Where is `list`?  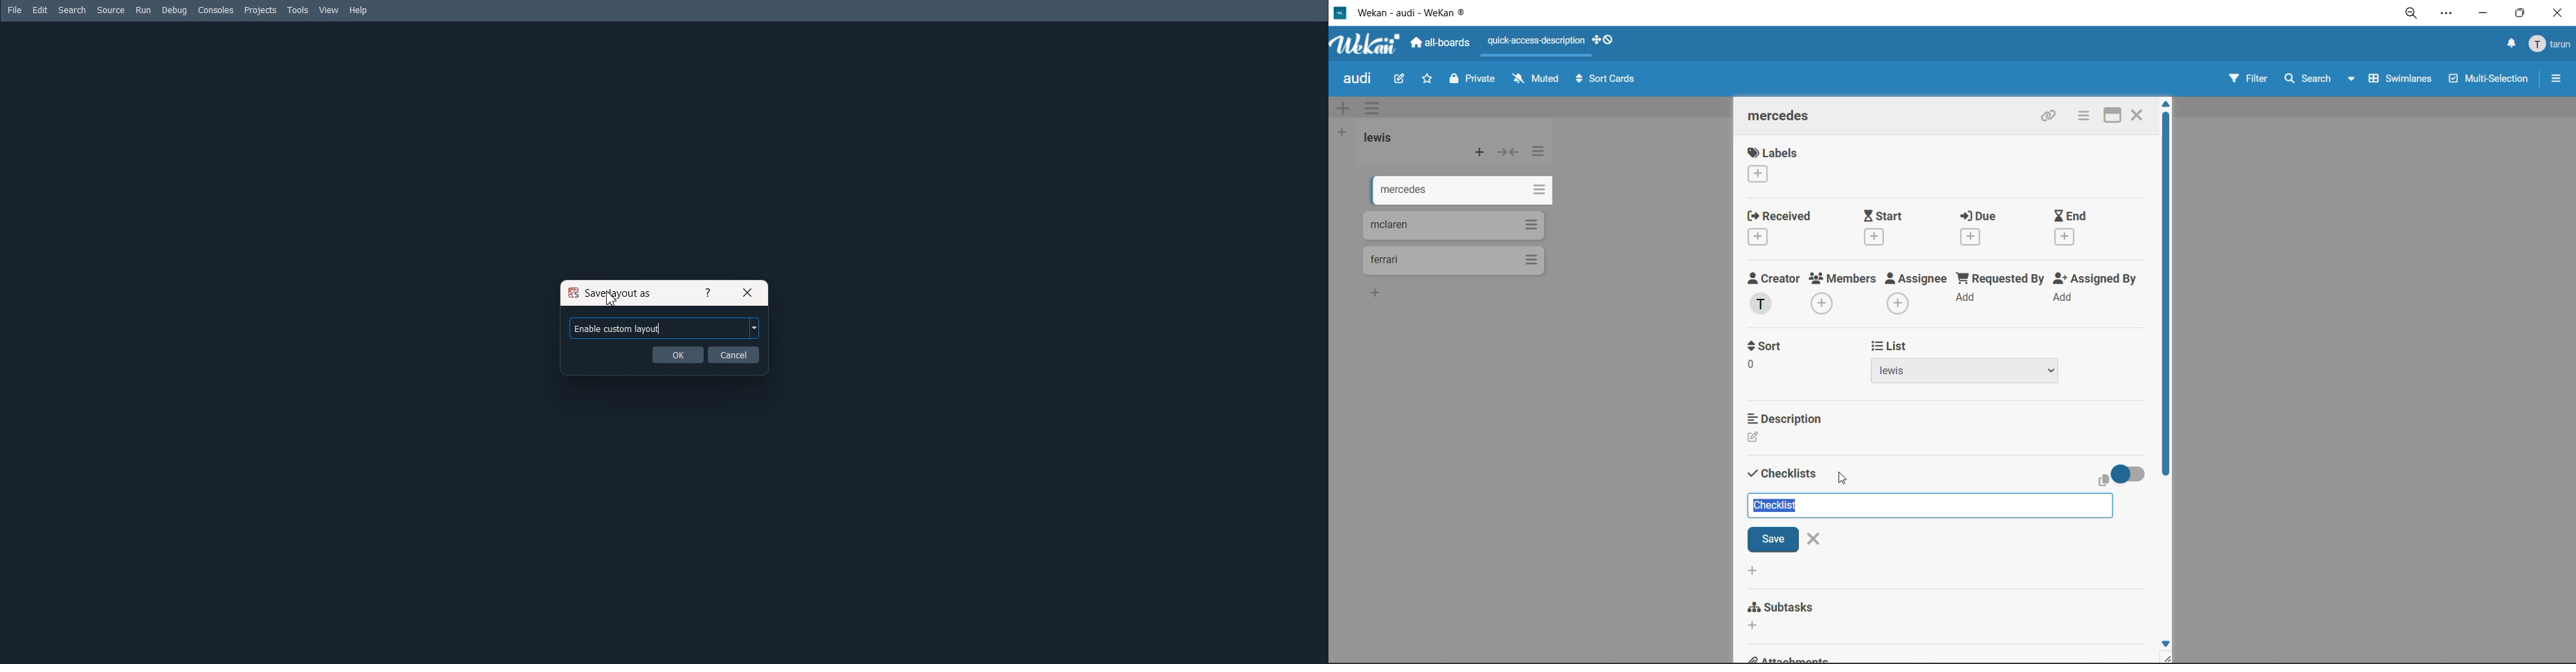 list is located at coordinates (1888, 345).